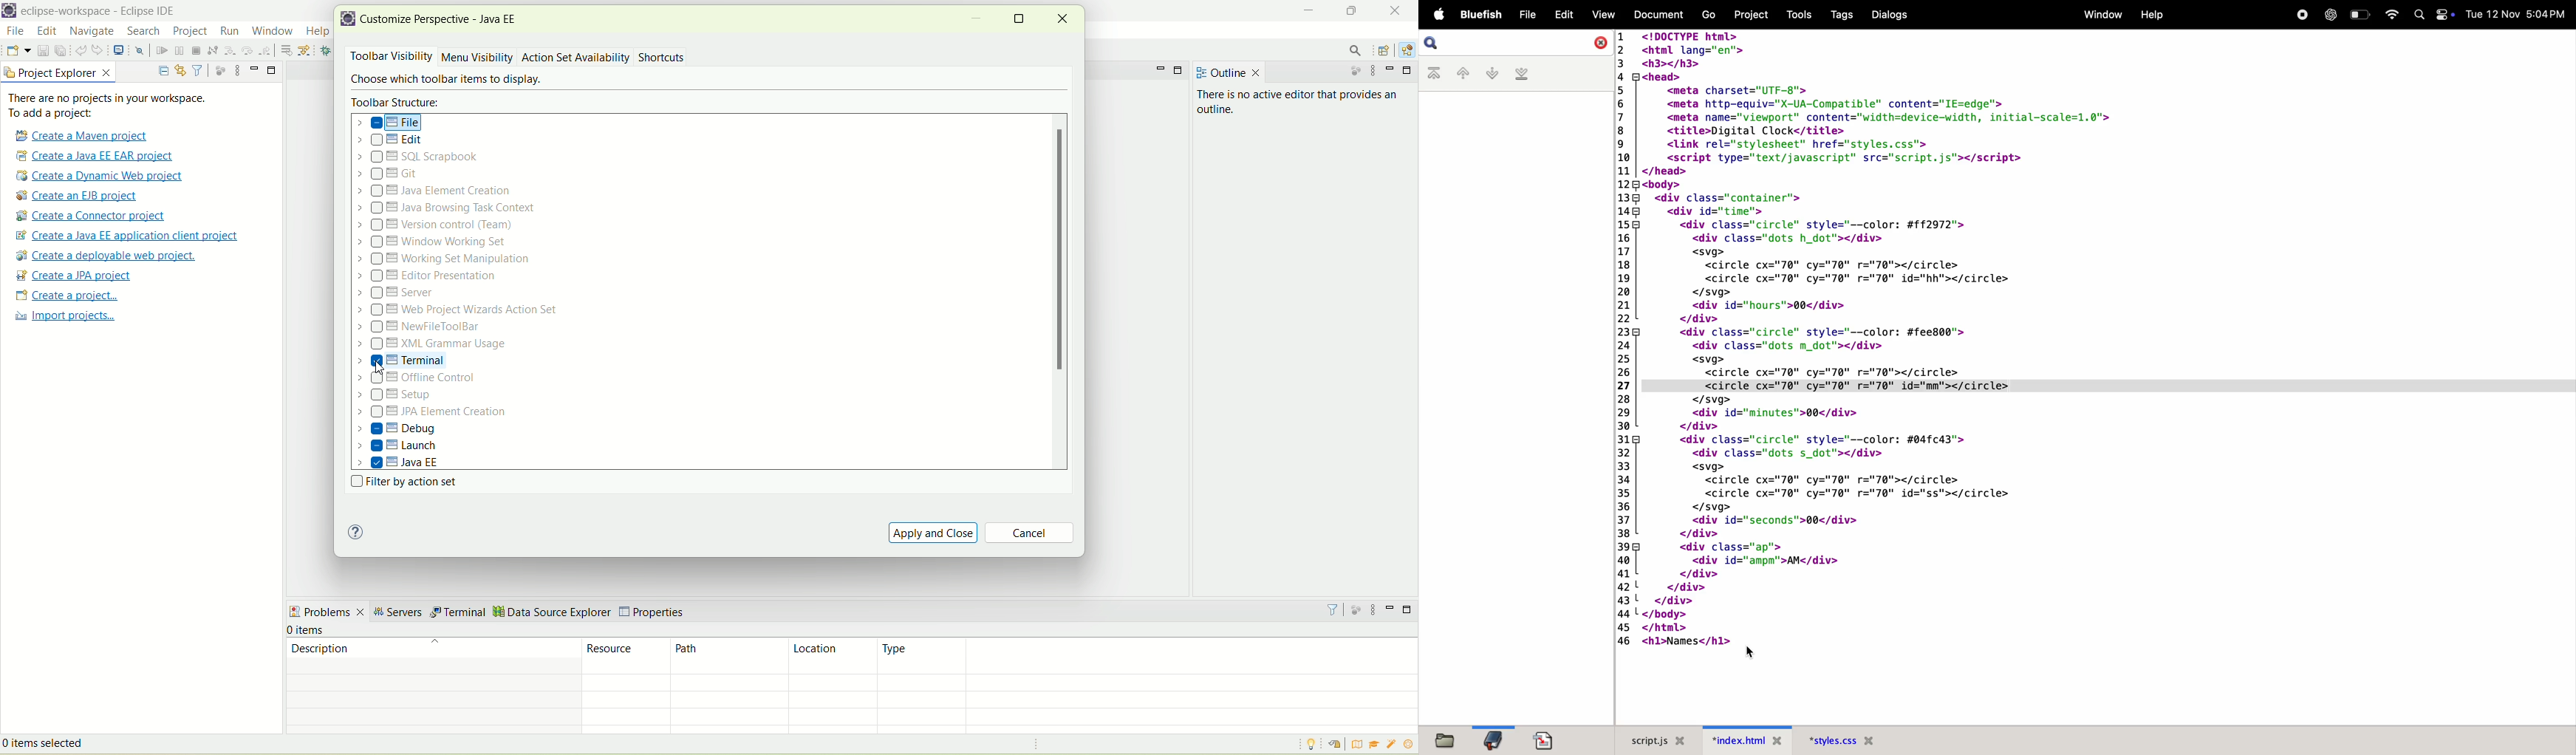 This screenshot has height=756, width=2576. I want to click on close, so click(1599, 43).